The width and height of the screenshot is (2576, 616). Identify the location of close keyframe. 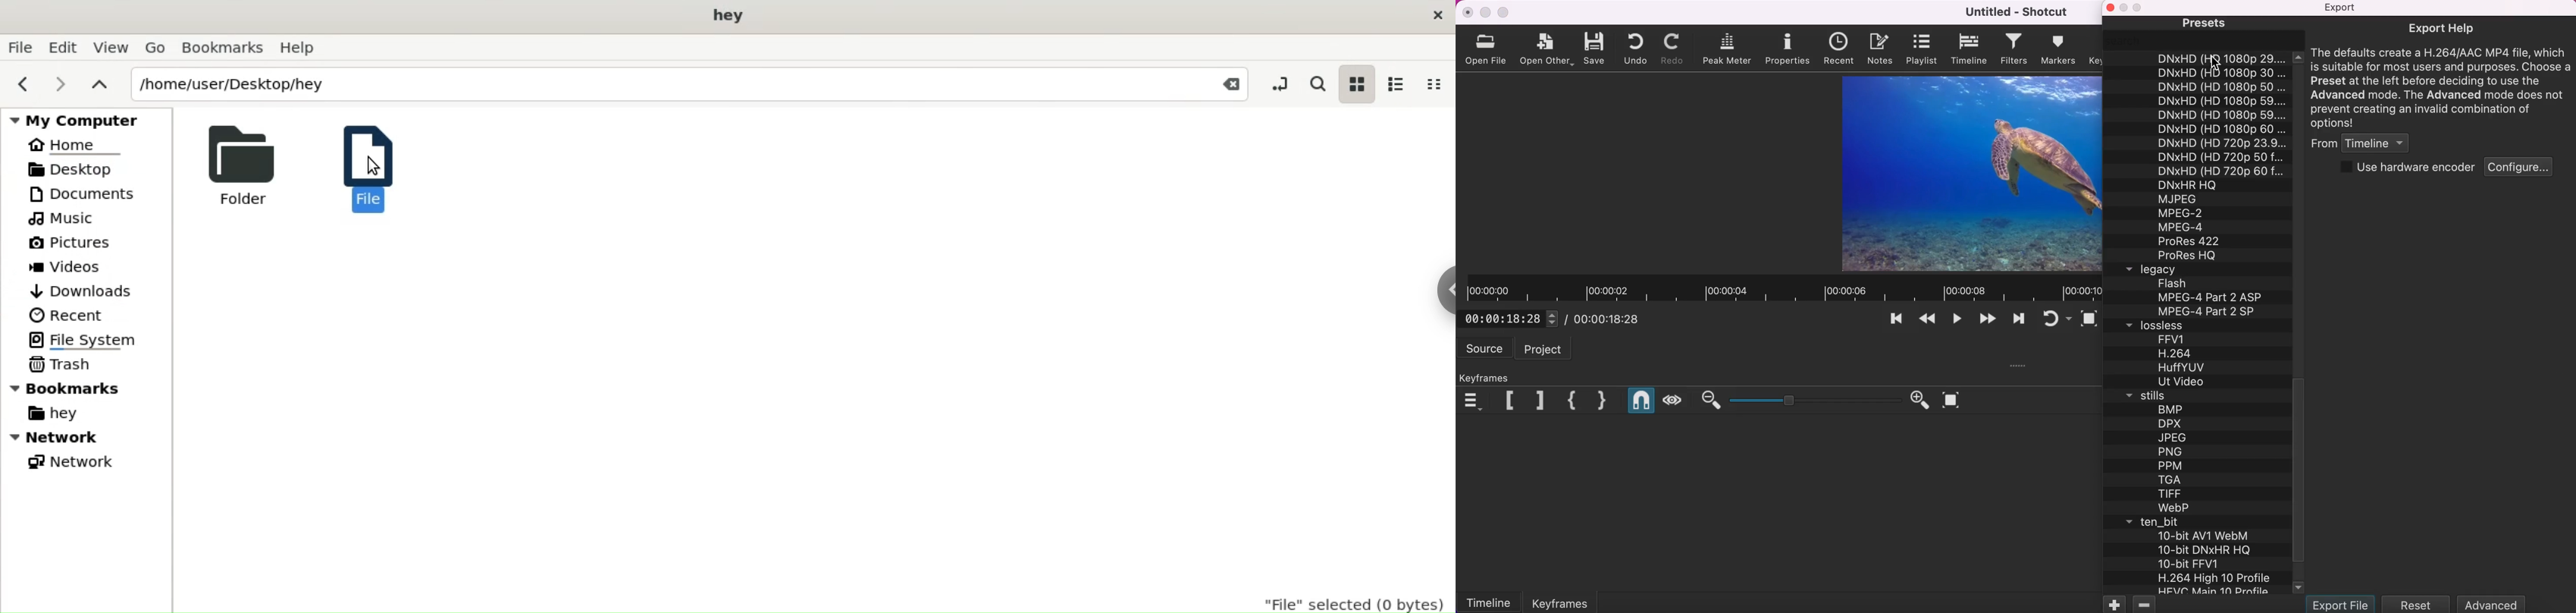
(1603, 401).